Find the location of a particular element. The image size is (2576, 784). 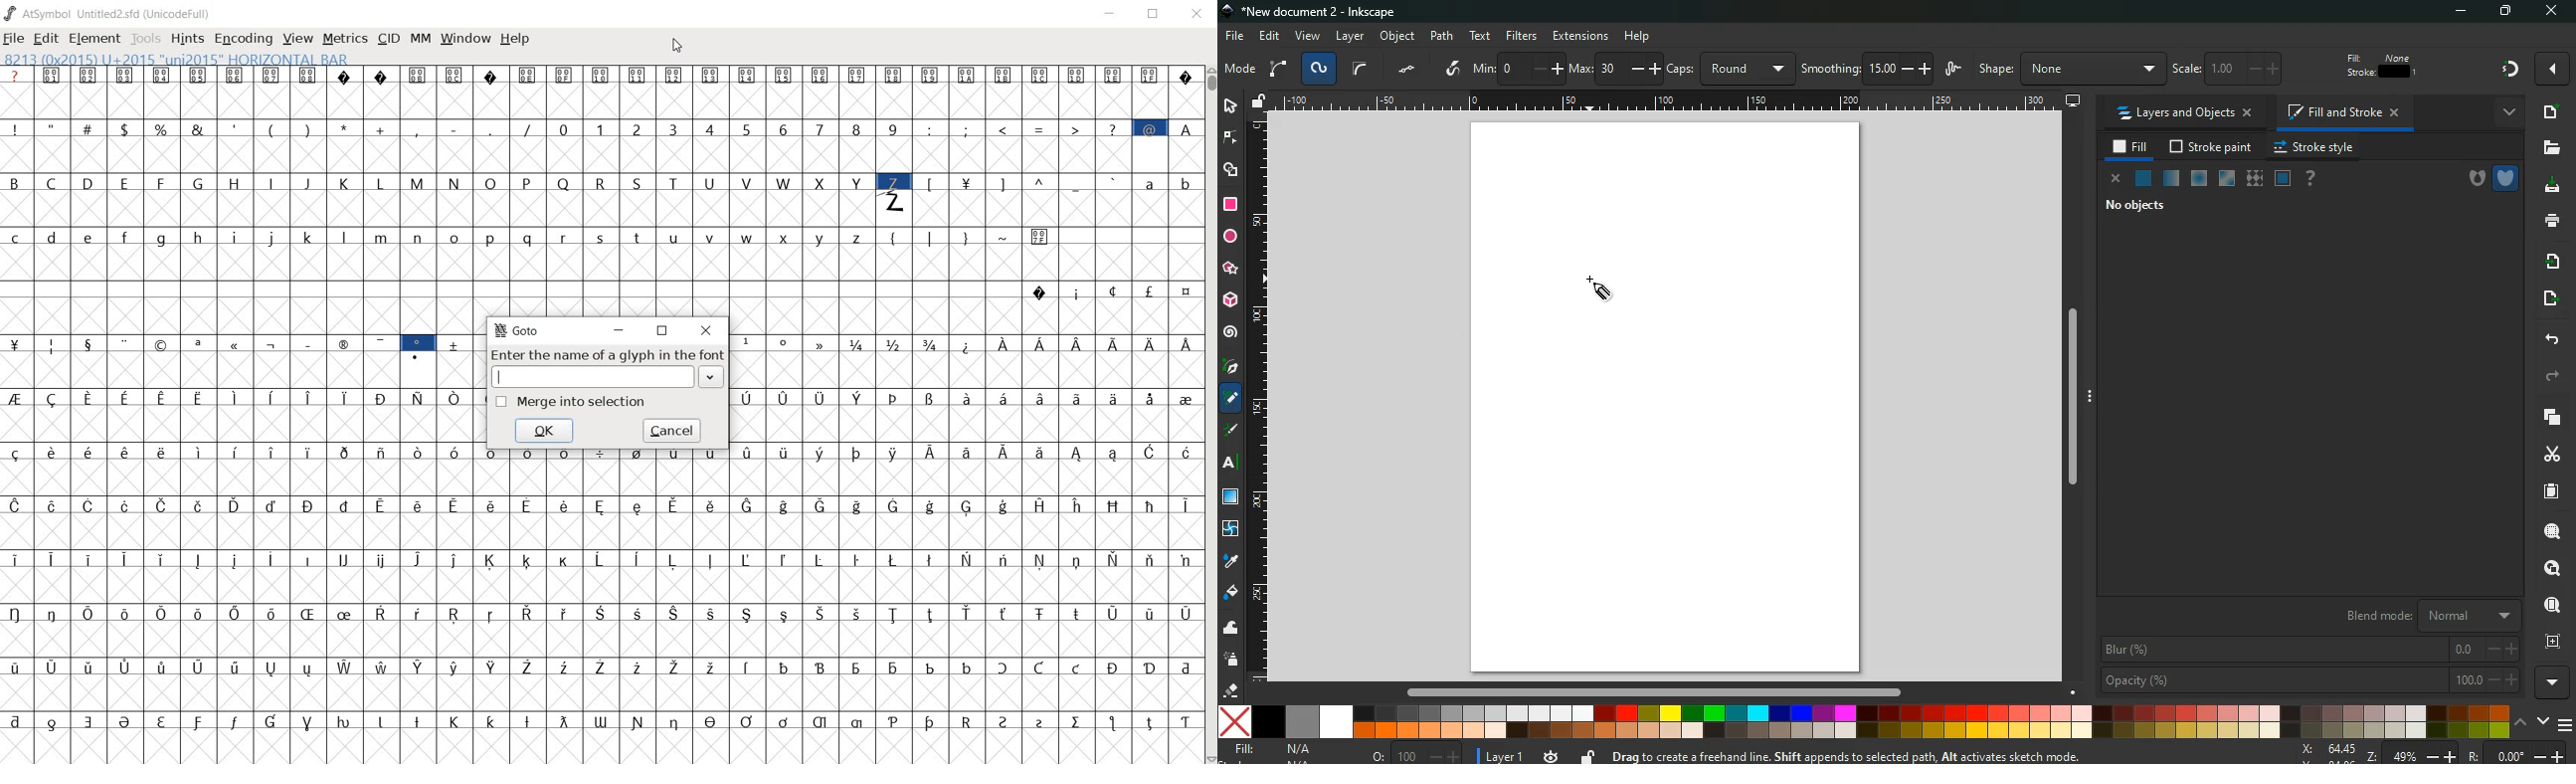

forward is located at coordinates (2554, 377).